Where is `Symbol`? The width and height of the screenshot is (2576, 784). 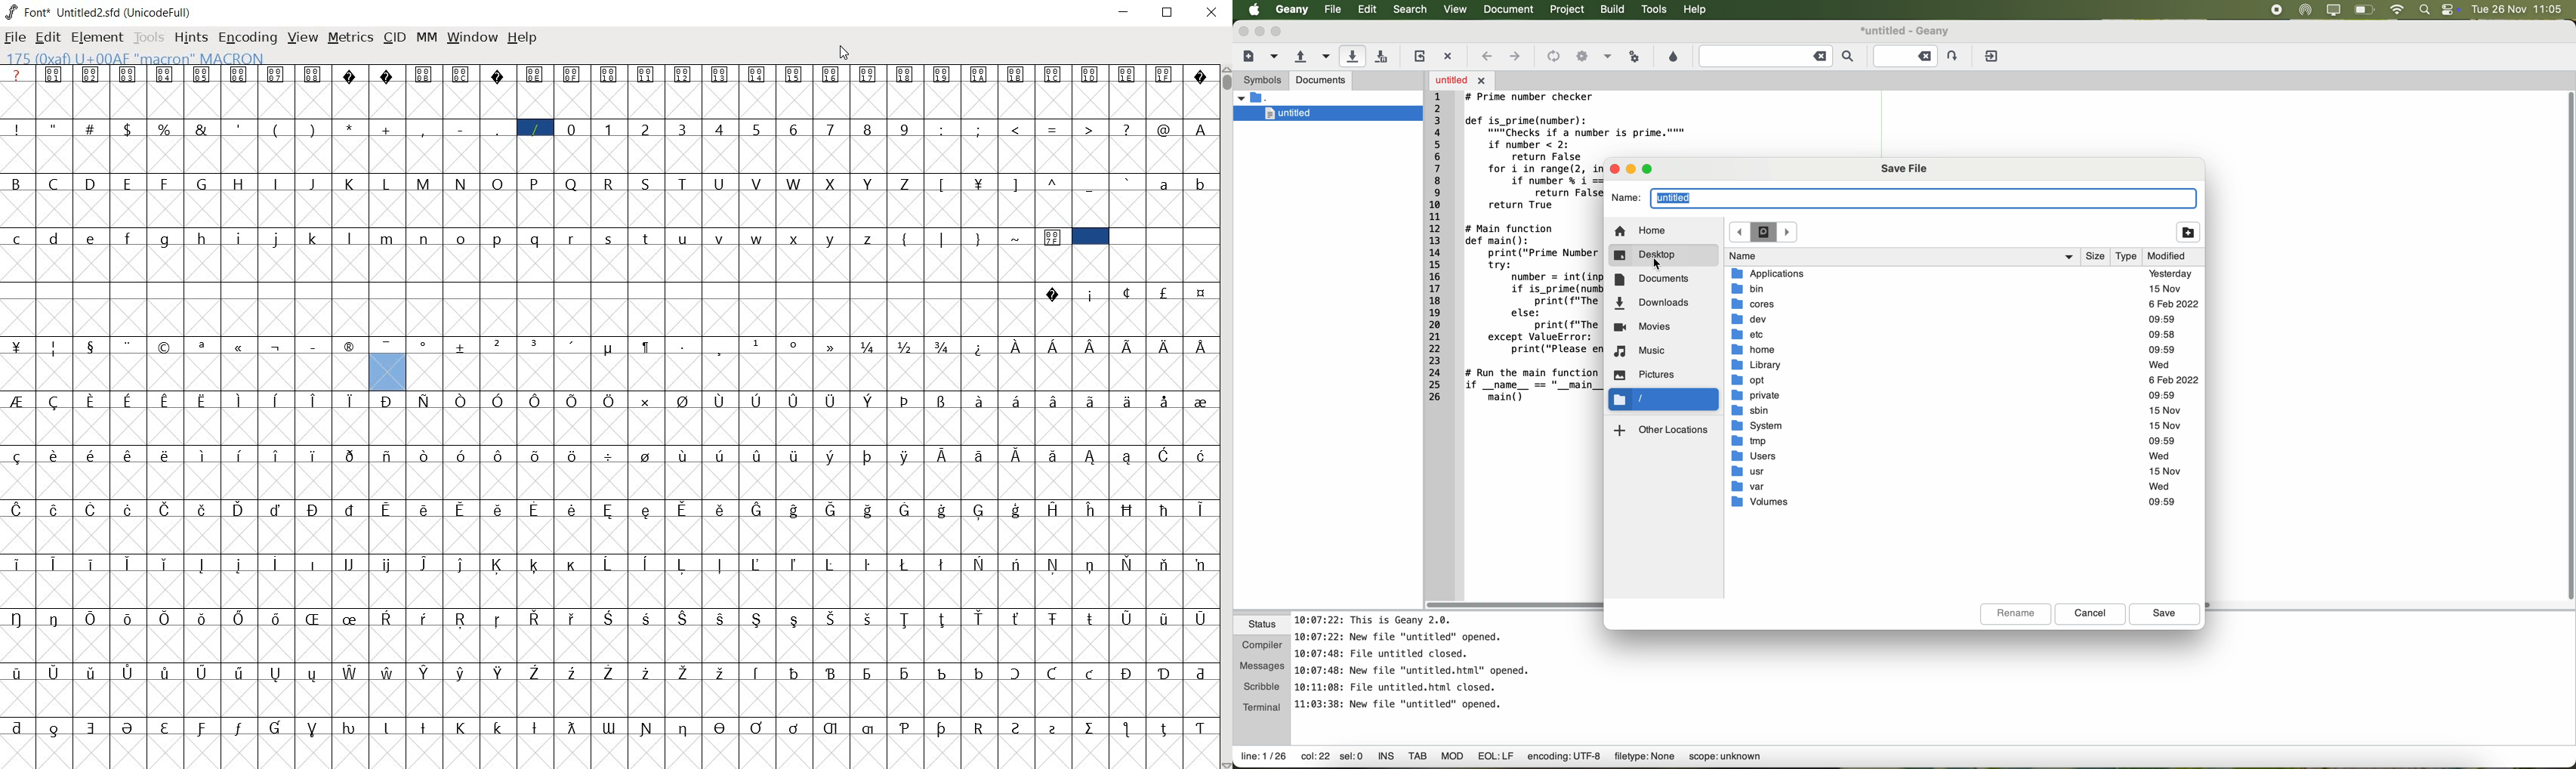 Symbol is located at coordinates (721, 402).